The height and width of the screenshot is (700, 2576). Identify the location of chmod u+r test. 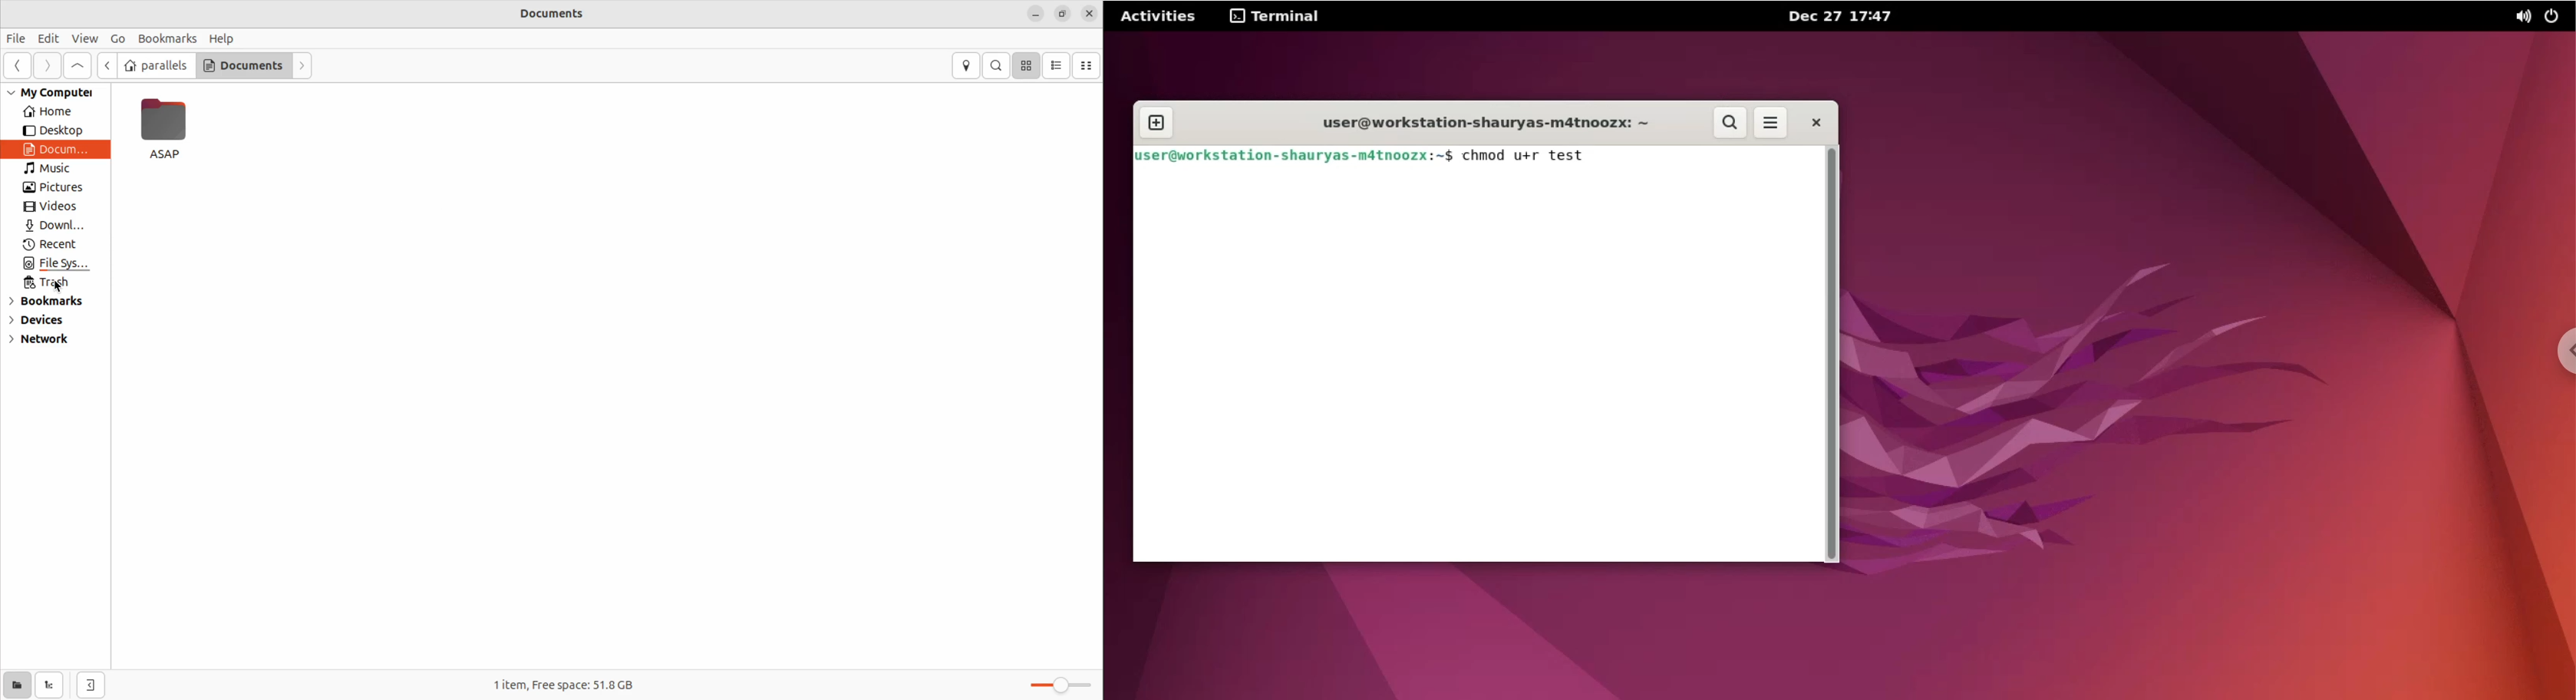
(1533, 155).